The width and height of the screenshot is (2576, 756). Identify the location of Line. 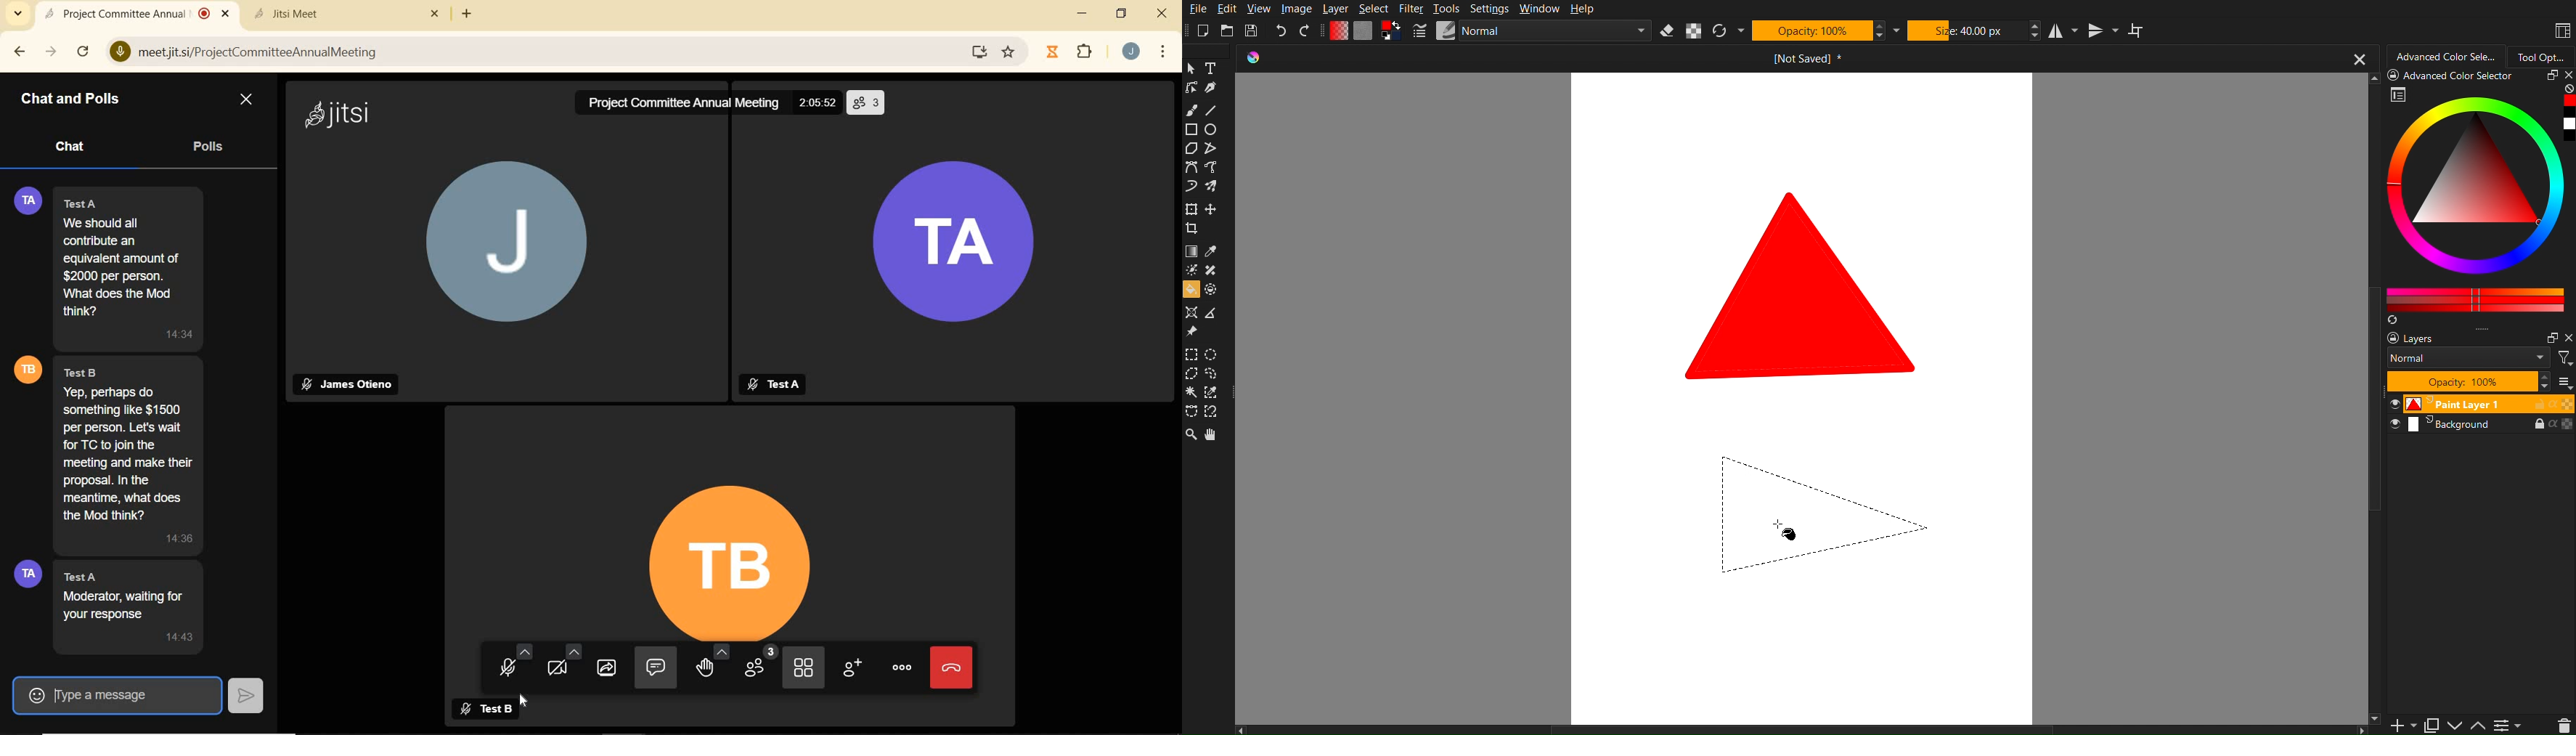
(1215, 111).